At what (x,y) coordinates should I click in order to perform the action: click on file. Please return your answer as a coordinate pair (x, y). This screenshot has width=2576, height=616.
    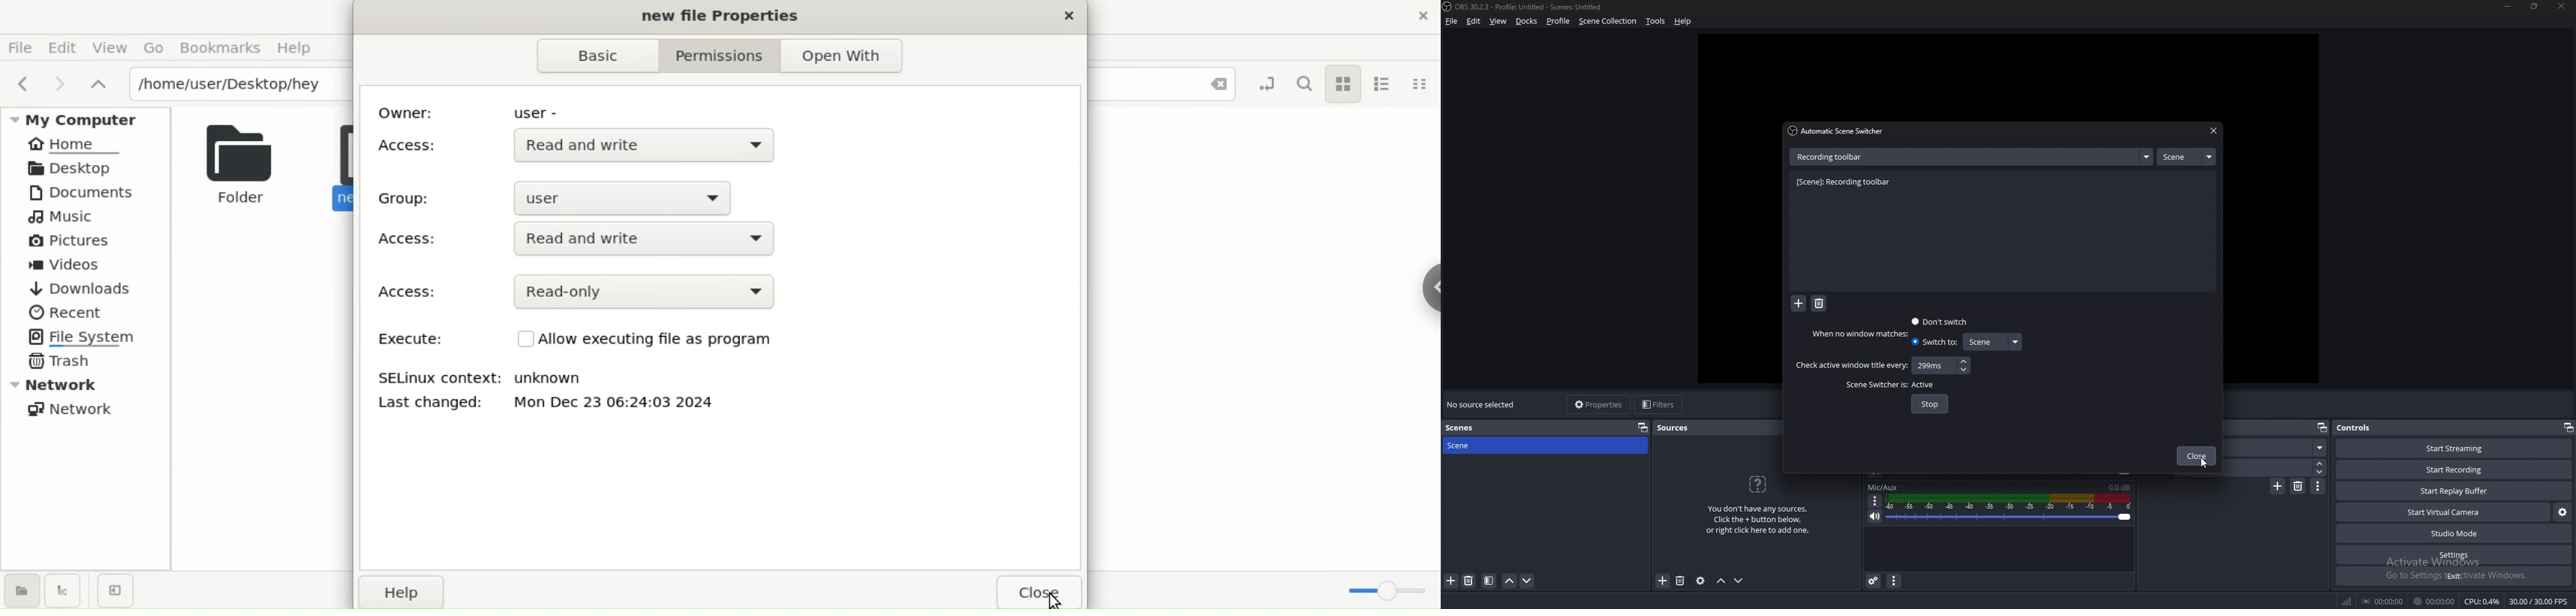
    Looking at the image, I should click on (1453, 21).